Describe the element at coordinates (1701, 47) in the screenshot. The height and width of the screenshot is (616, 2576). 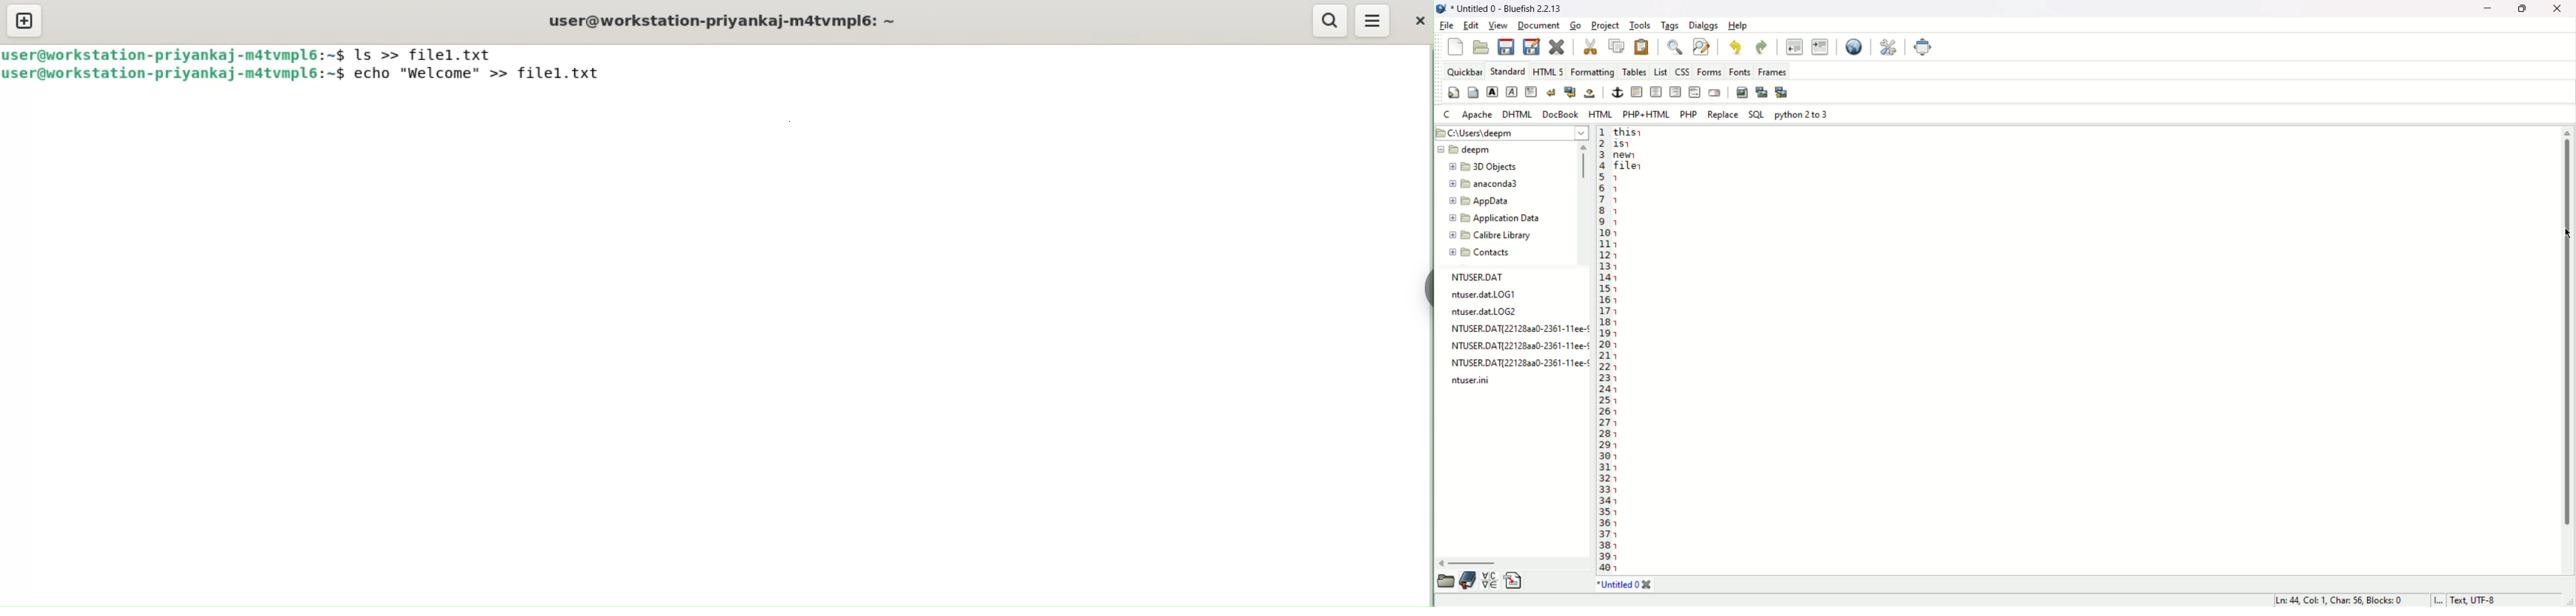
I see `find and replace` at that location.